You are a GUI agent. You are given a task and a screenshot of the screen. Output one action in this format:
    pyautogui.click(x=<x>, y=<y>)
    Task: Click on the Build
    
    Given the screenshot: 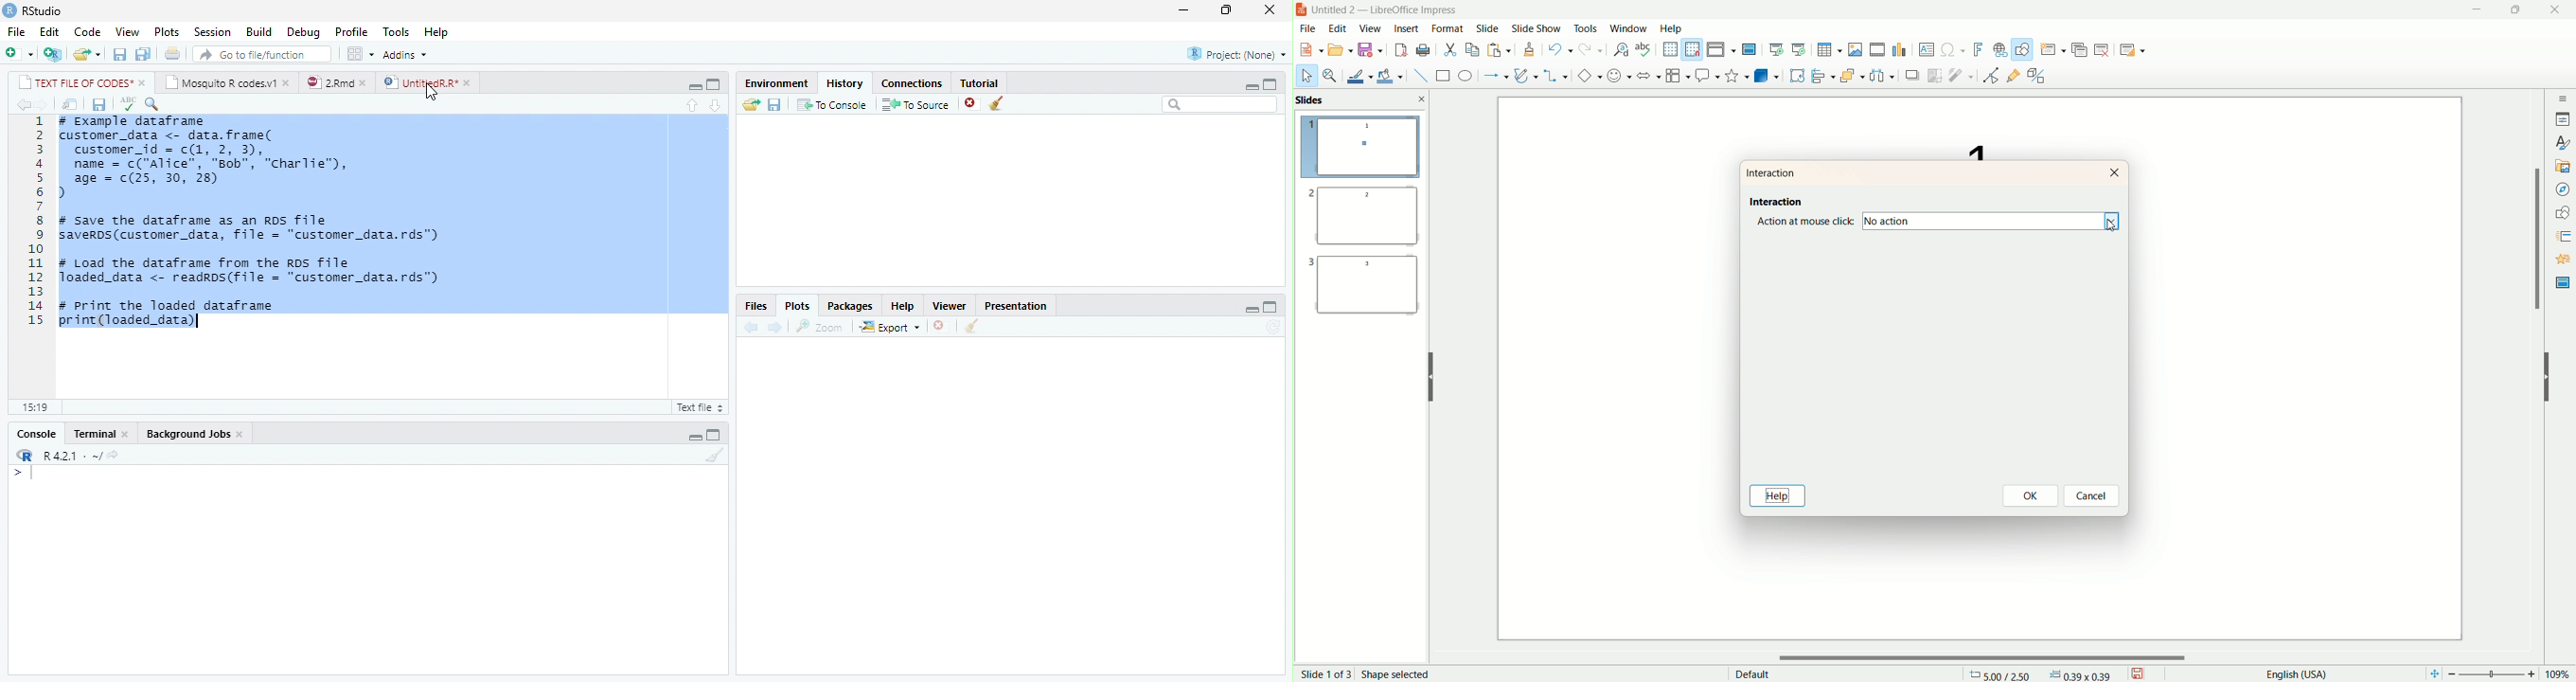 What is the action you would take?
    pyautogui.click(x=259, y=32)
    